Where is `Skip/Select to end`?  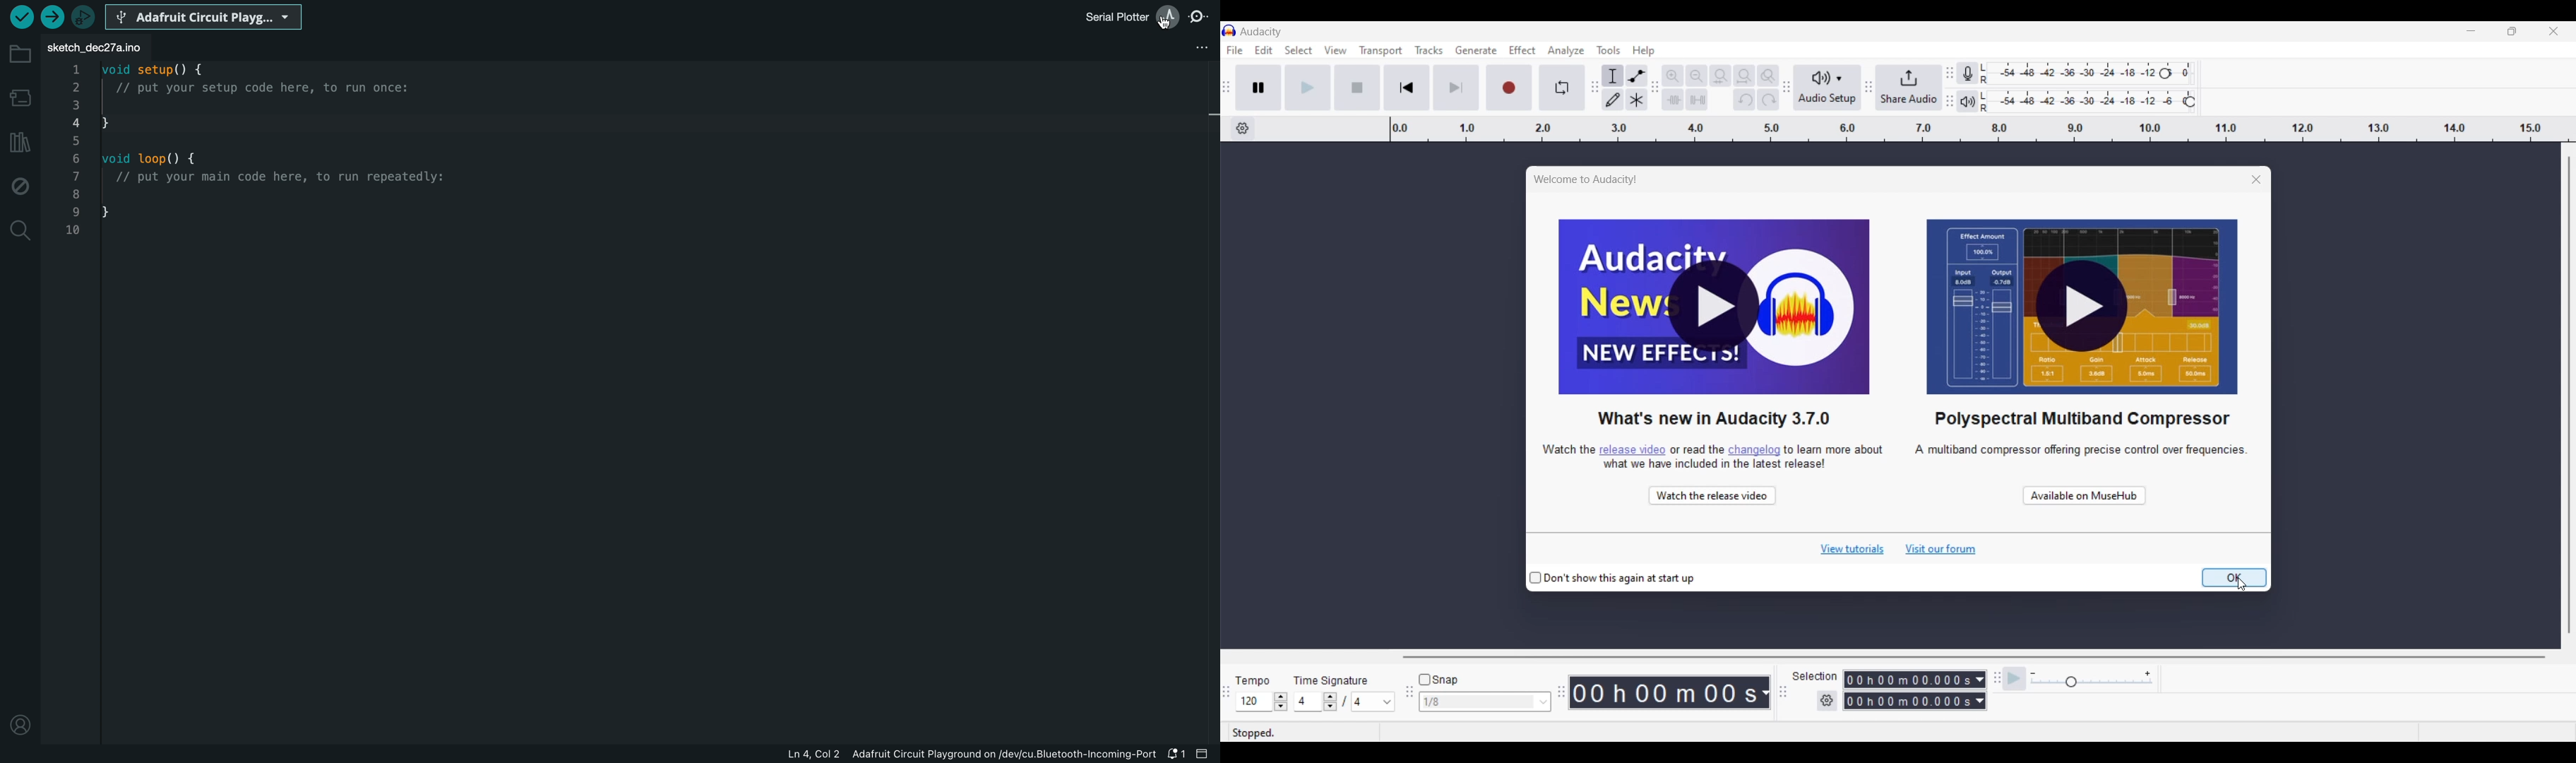
Skip/Select to end is located at coordinates (1456, 88).